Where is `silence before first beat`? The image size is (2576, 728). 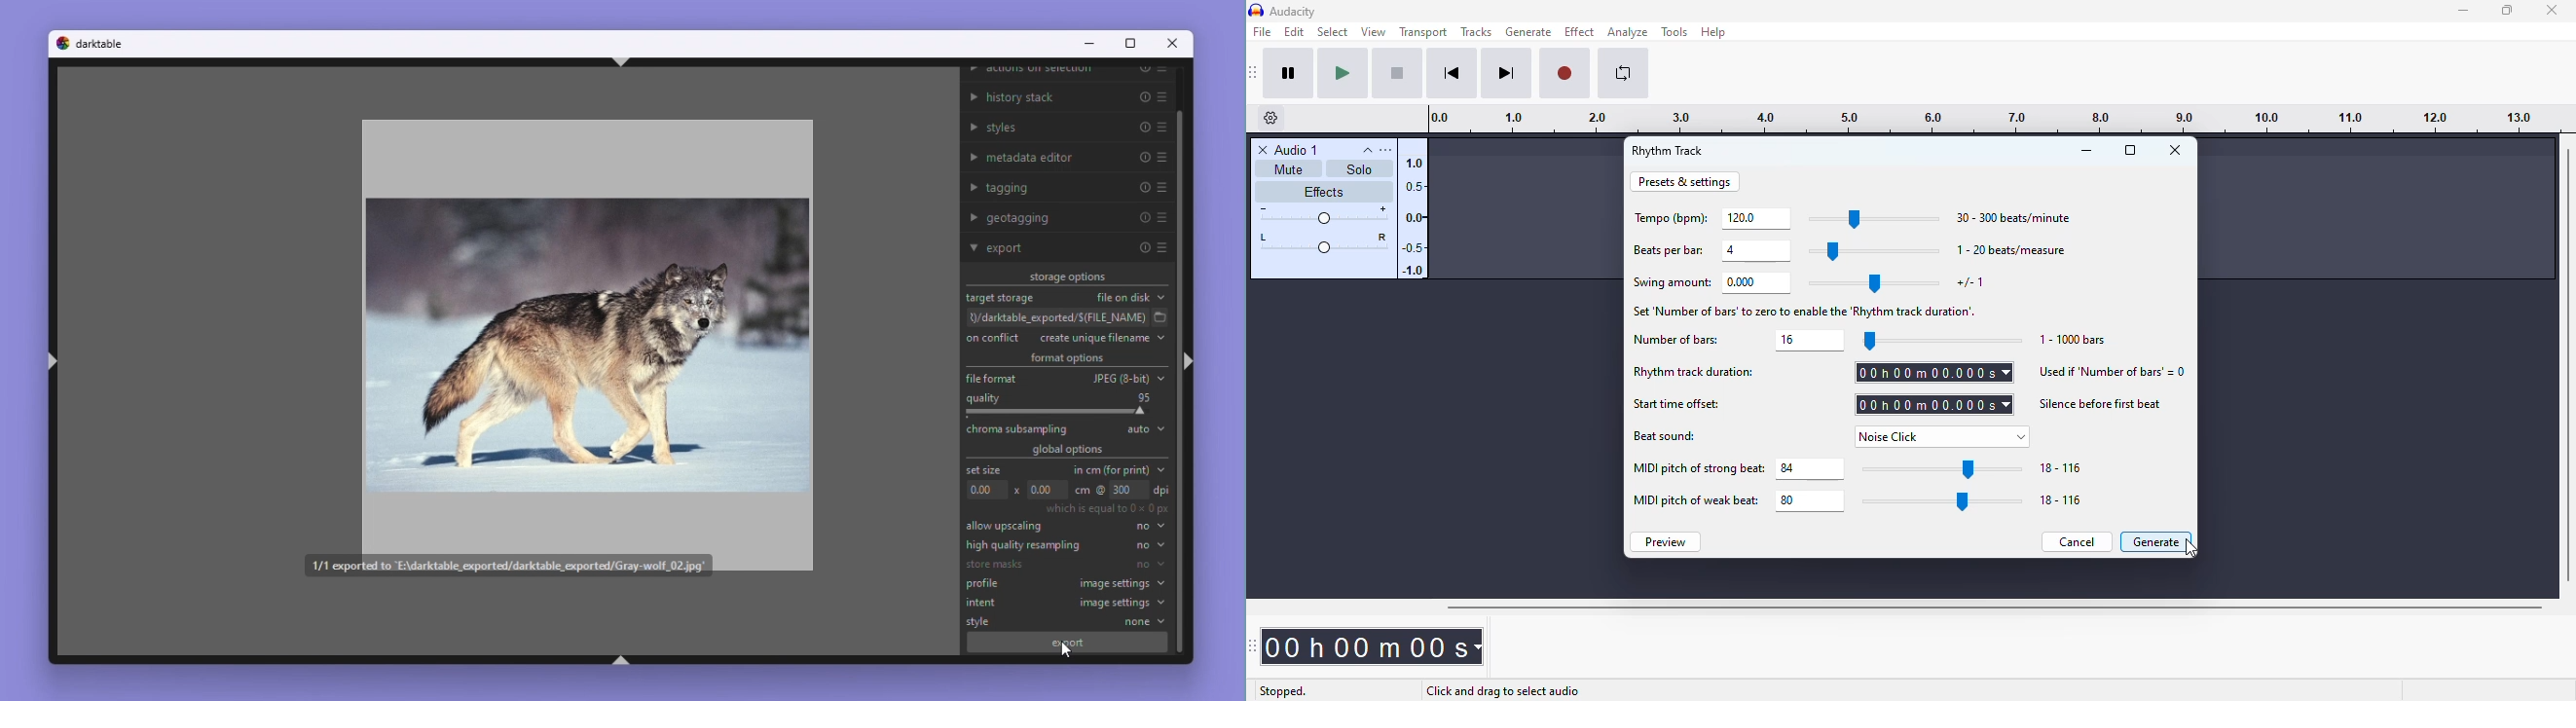 silence before first beat is located at coordinates (2102, 402).